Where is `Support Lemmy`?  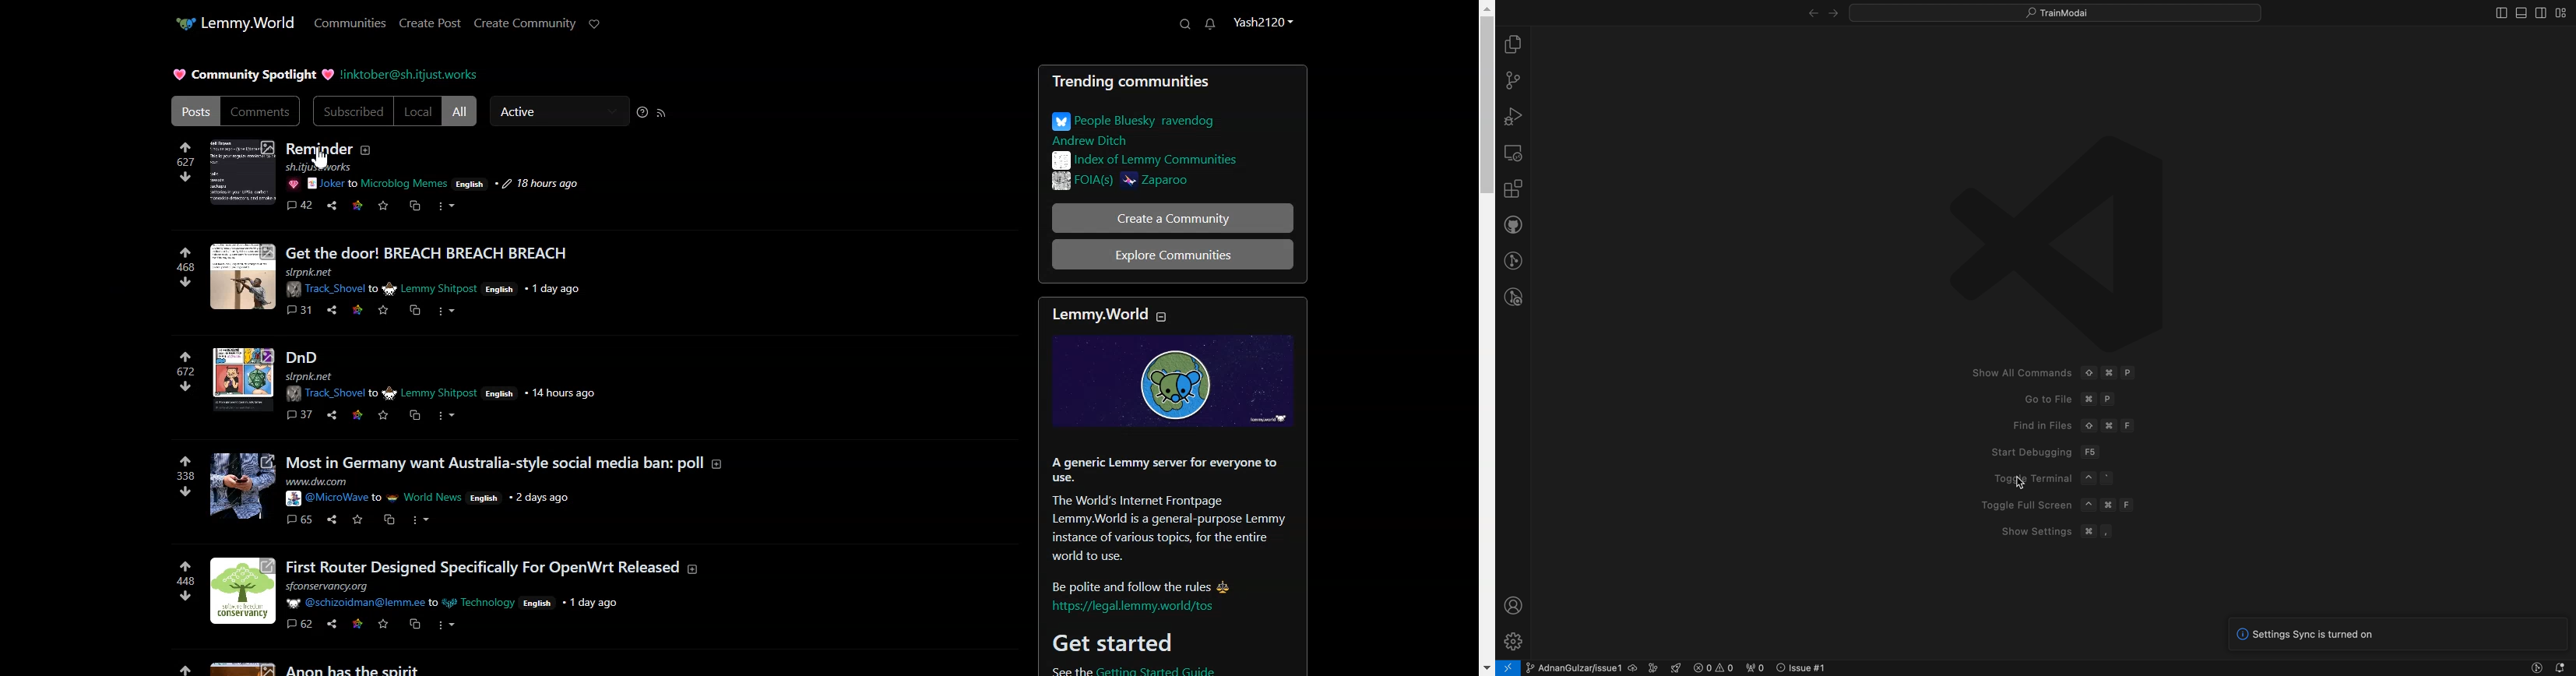 Support Lemmy is located at coordinates (595, 24).